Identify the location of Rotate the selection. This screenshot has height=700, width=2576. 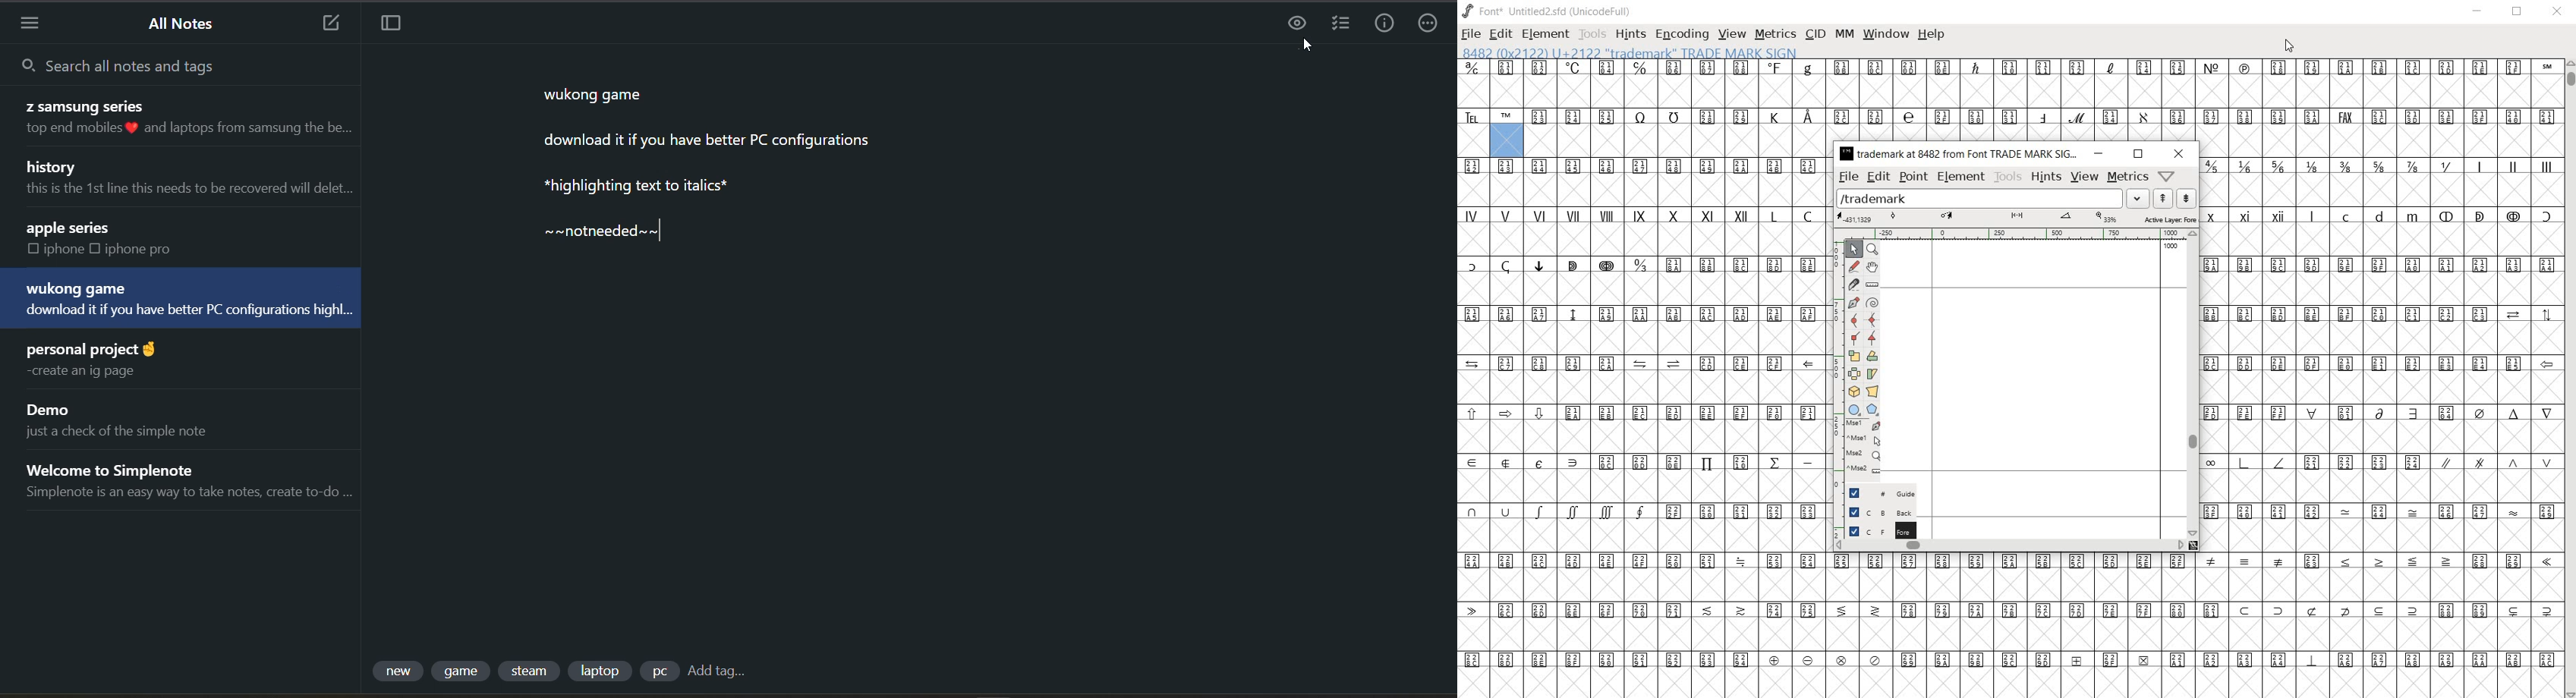
(1872, 356).